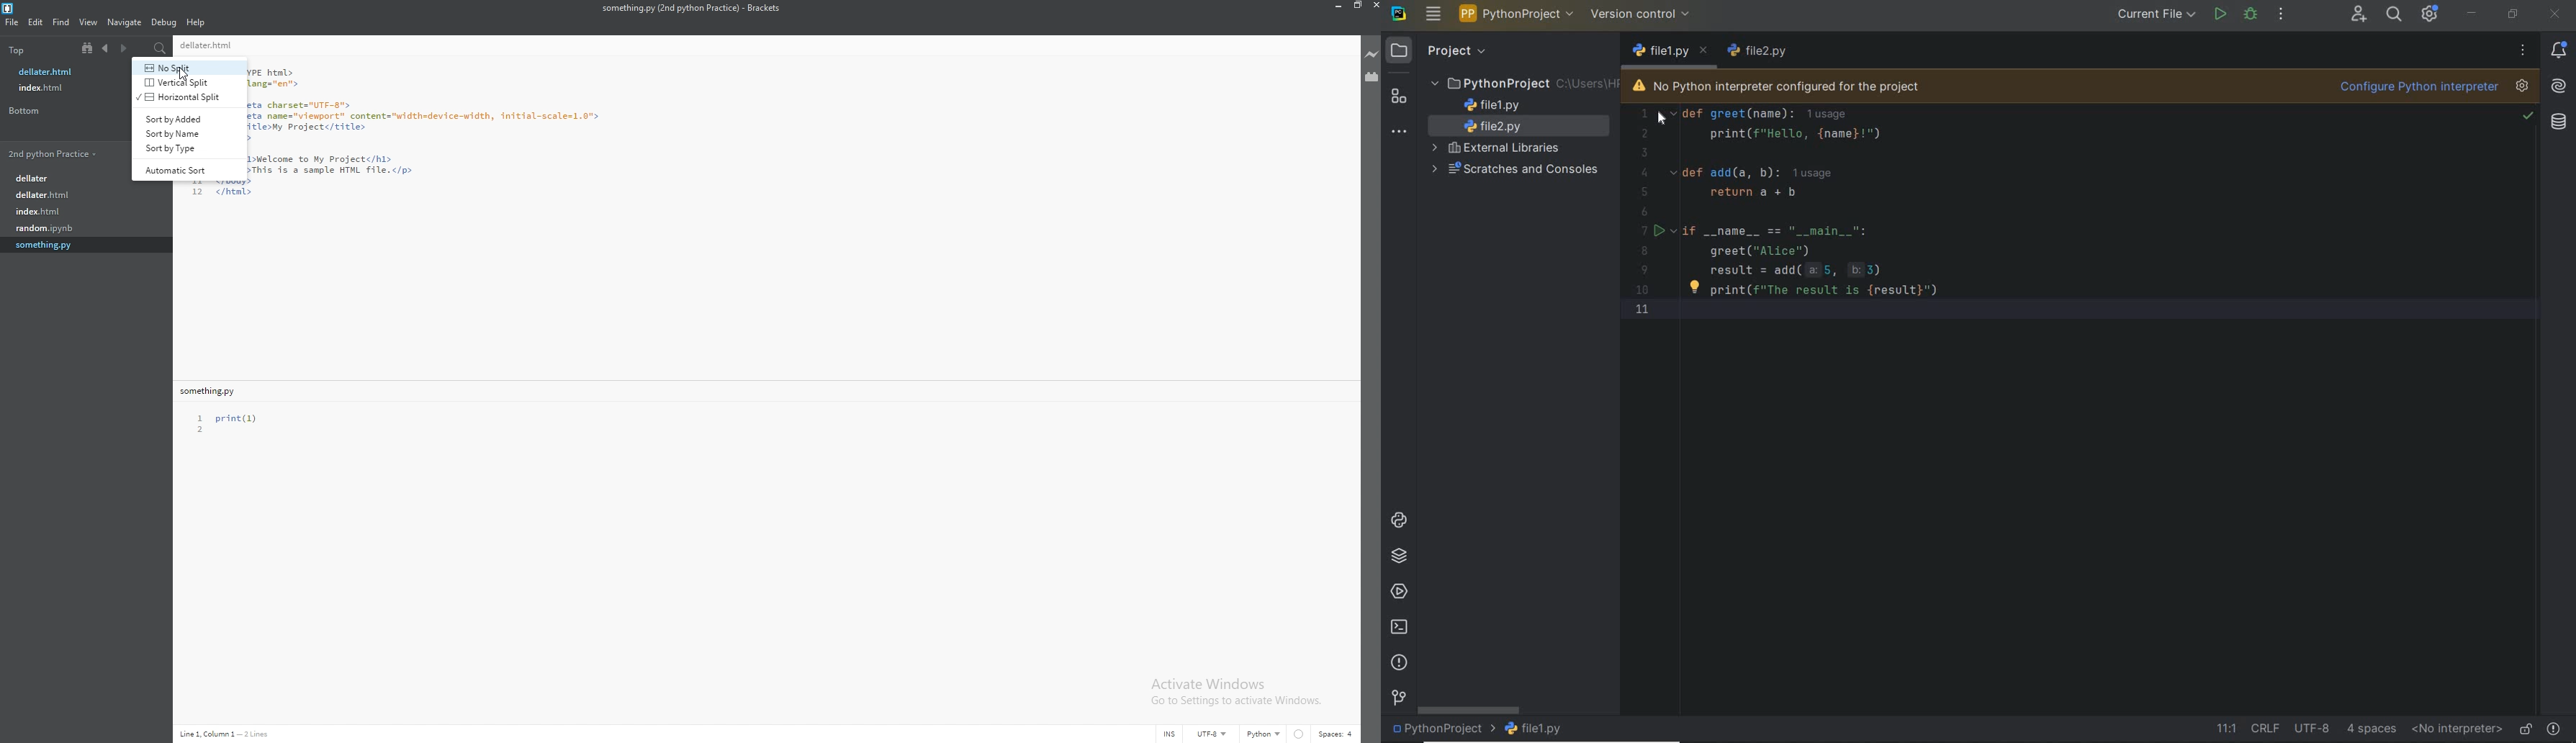 The height and width of the screenshot is (756, 2576). I want to click on version control, so click(1643, 16).